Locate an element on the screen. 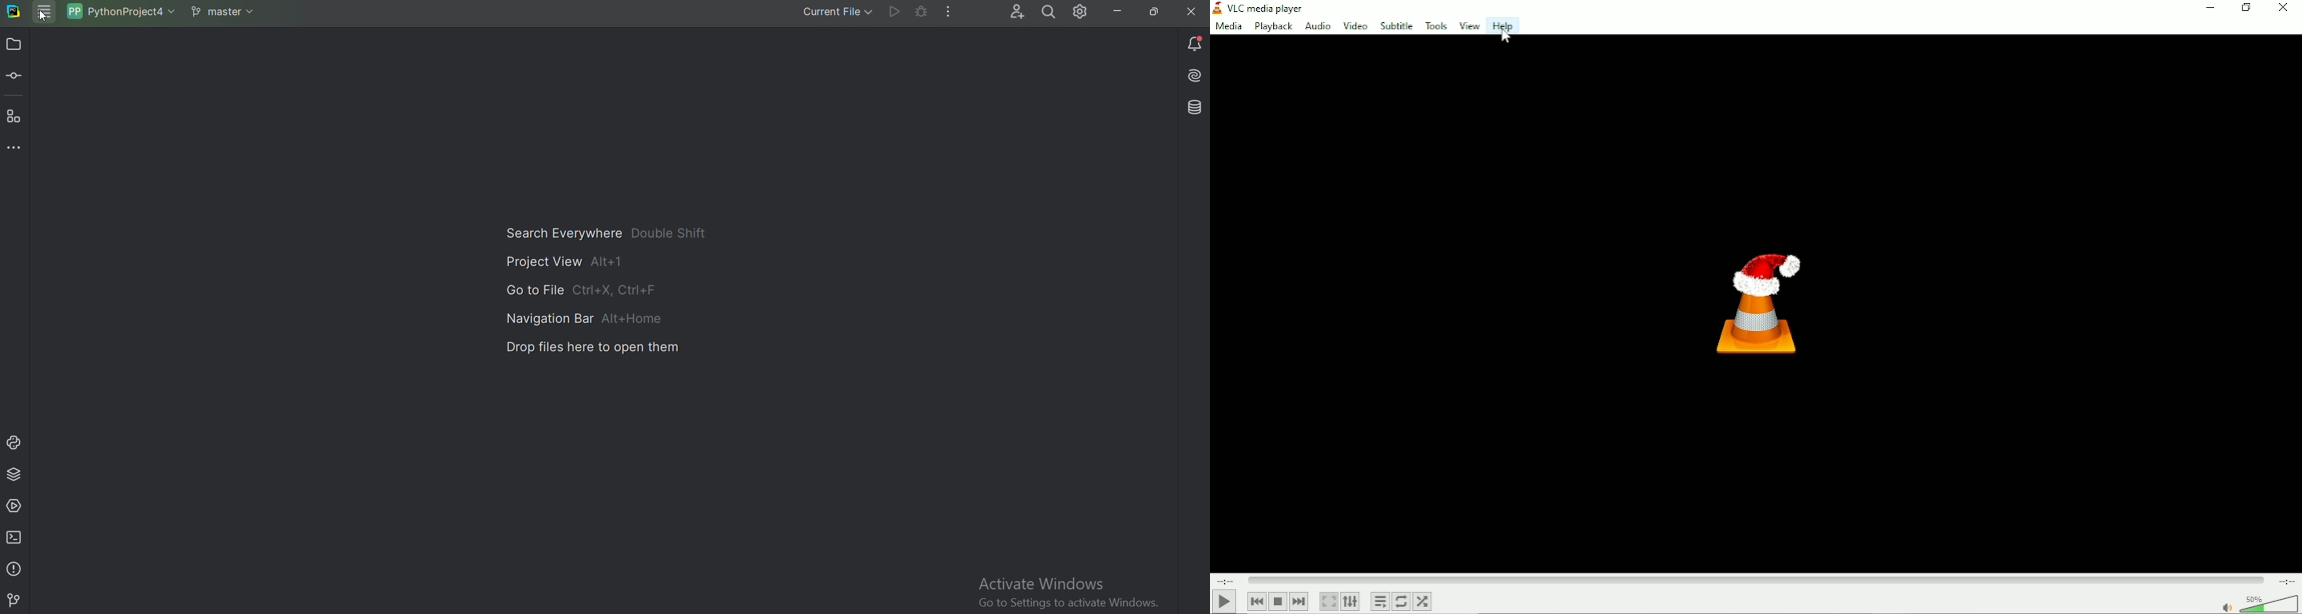 The width and height of the screenshot is (2324, 616). Search Everywhere is located at coordinates (600, 233).